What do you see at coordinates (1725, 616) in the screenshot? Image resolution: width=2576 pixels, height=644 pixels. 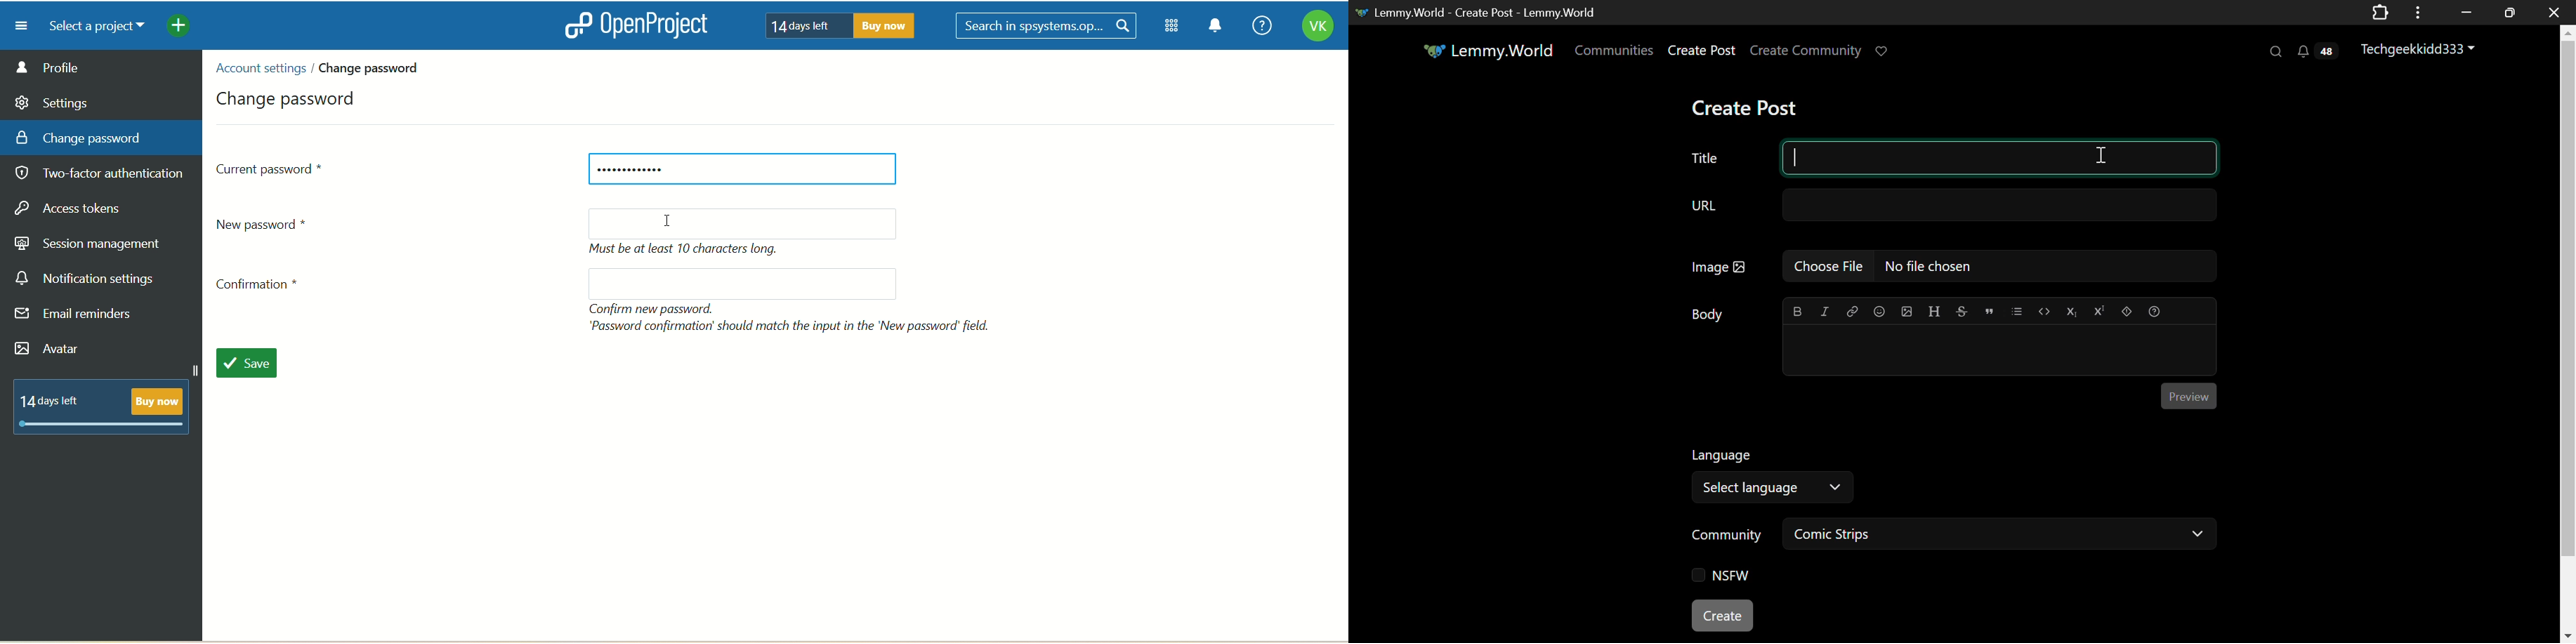 I see `Create` at bounding box center [1725, 616].